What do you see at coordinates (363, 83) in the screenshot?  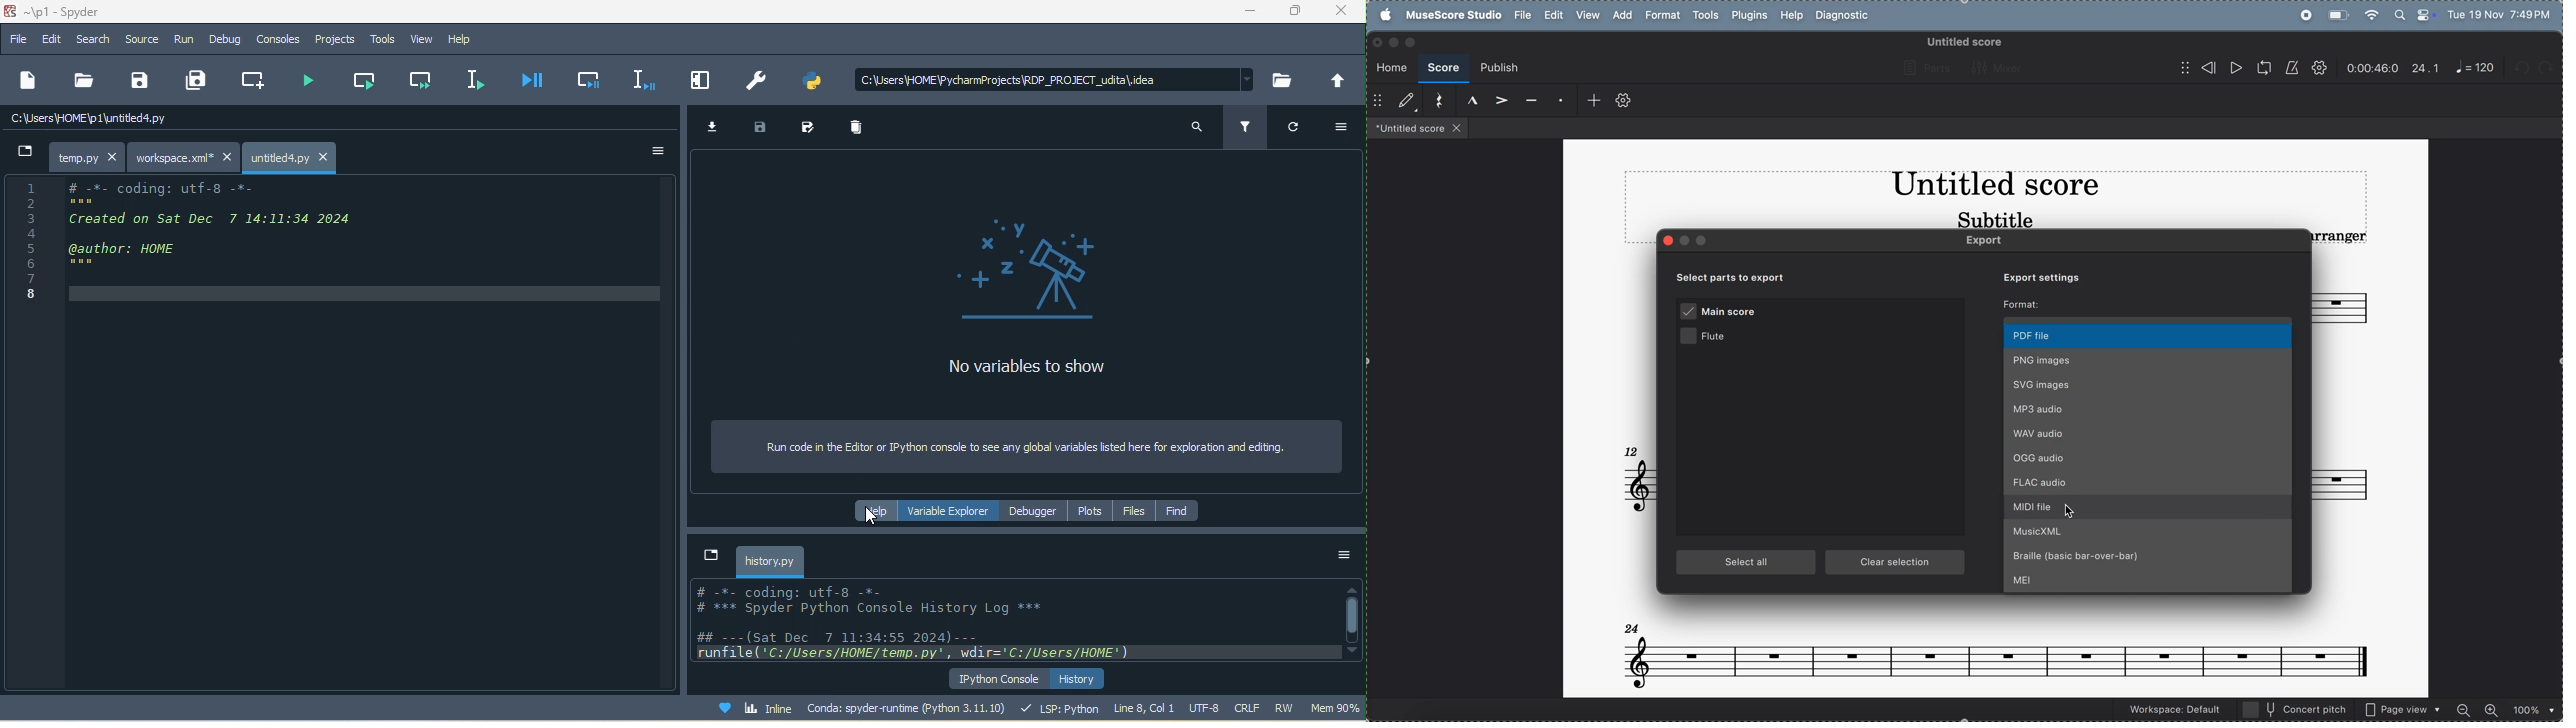 I see `run current cell` at bounding box center [363, 83].